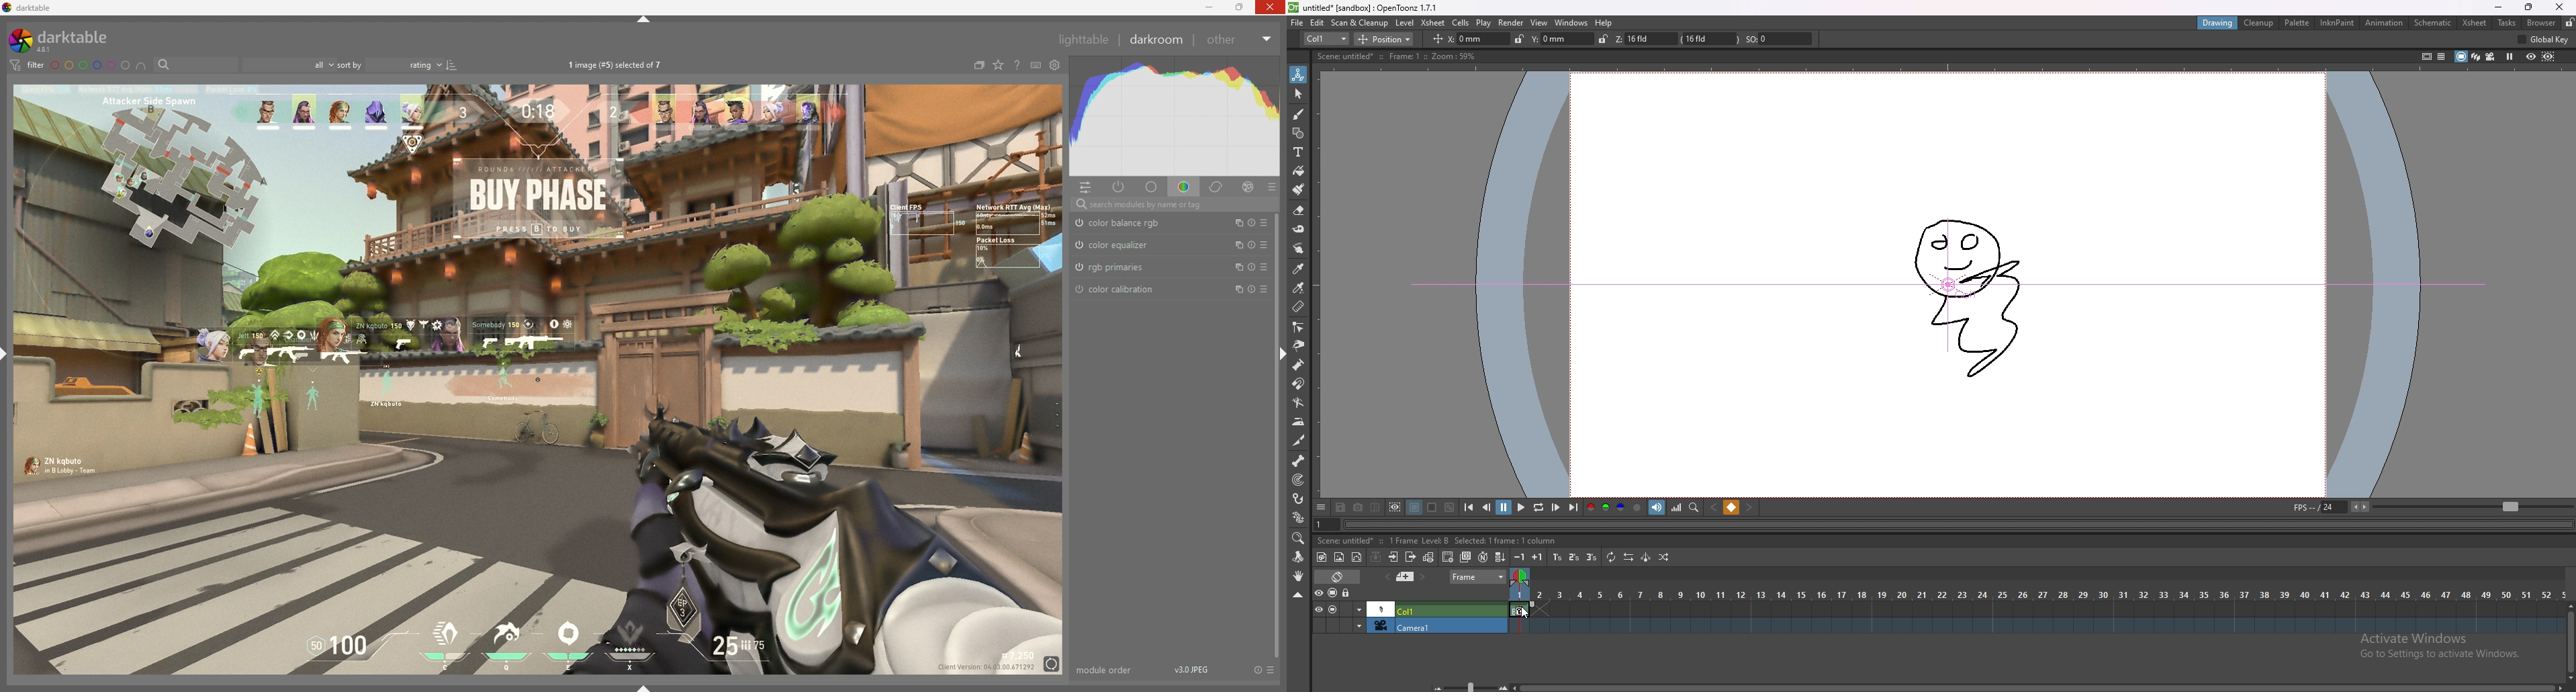  Describe the element at coordinates (1250, 223) in the screenshot. I see `reset` at that location.